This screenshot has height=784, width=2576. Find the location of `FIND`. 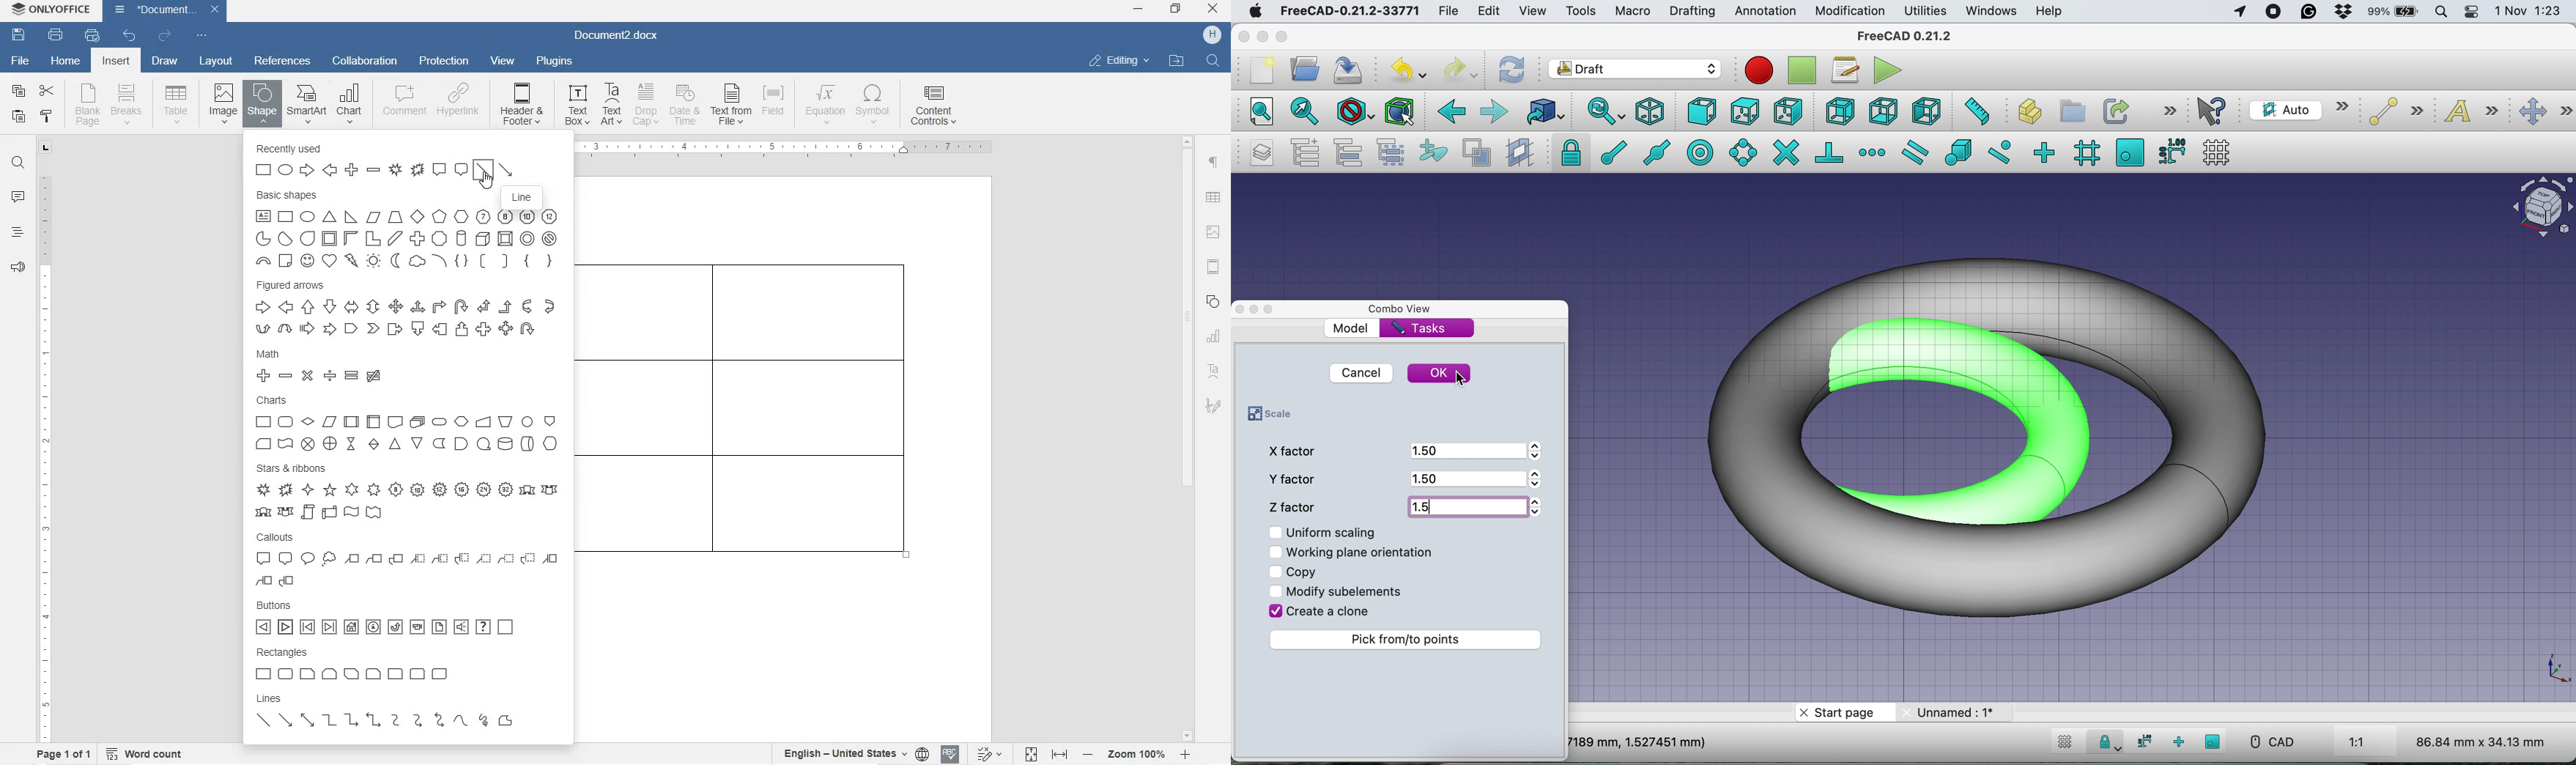

FIND is located at coordinates (1214, 60).